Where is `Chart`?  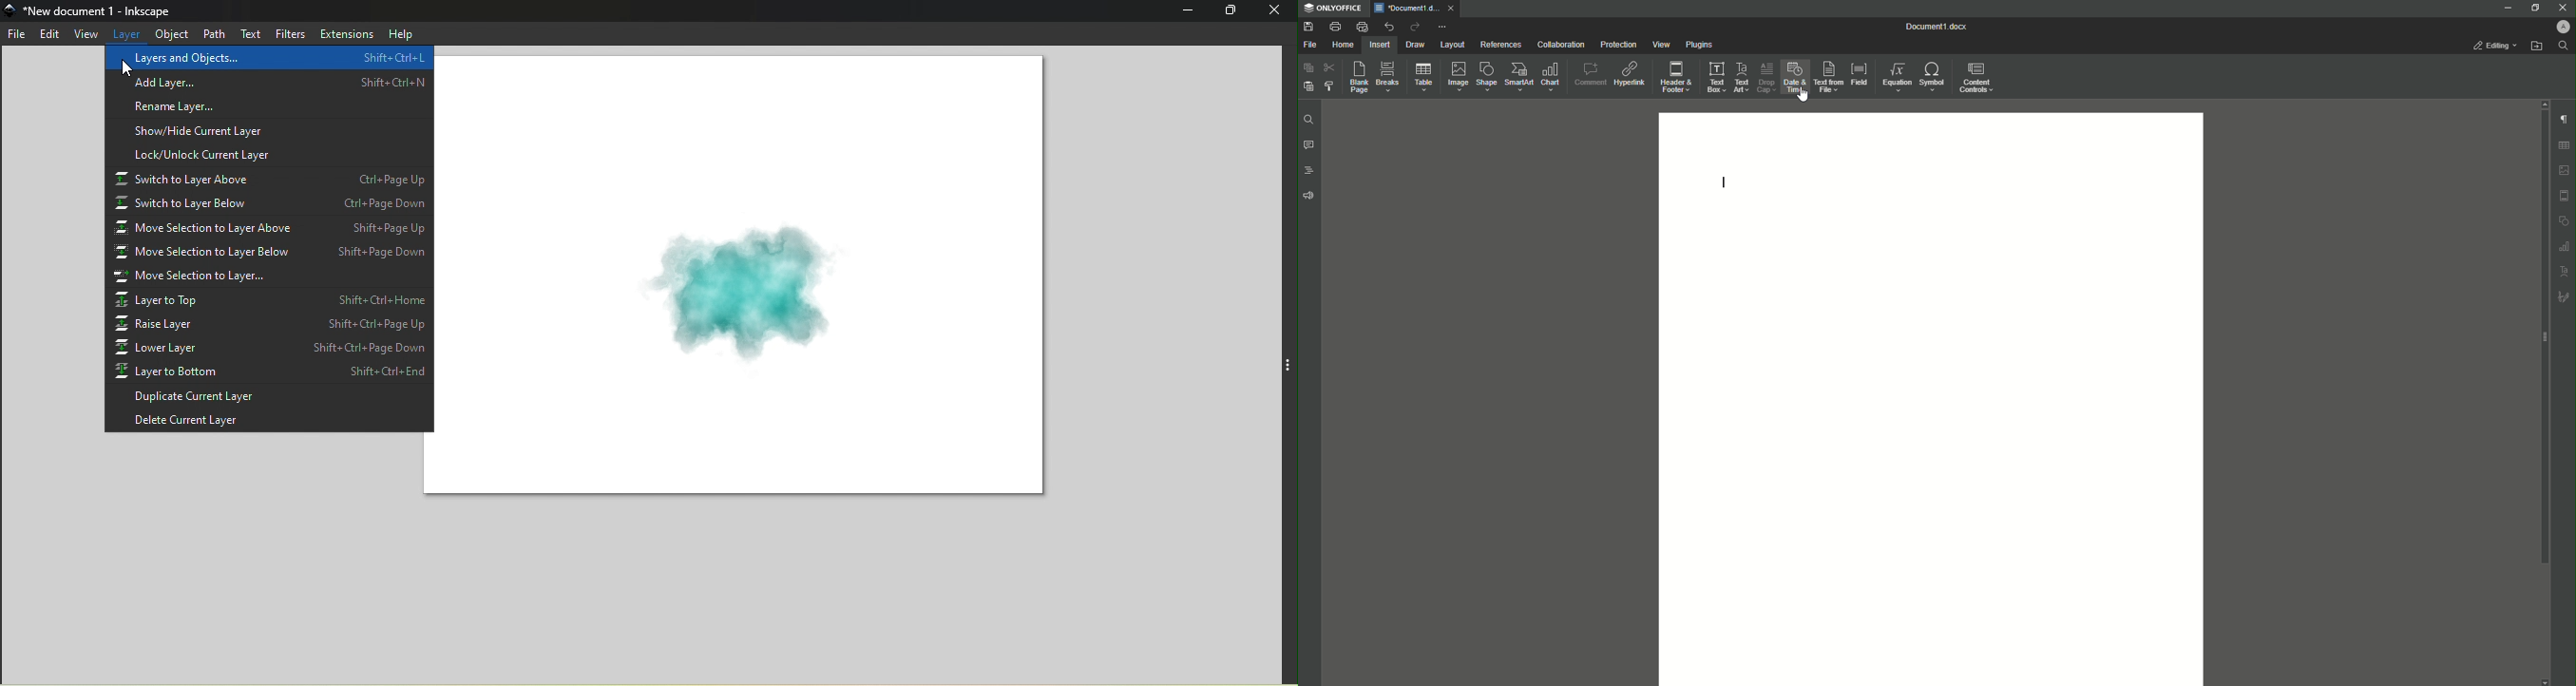
Chart is located at coordinates (1552, 77).